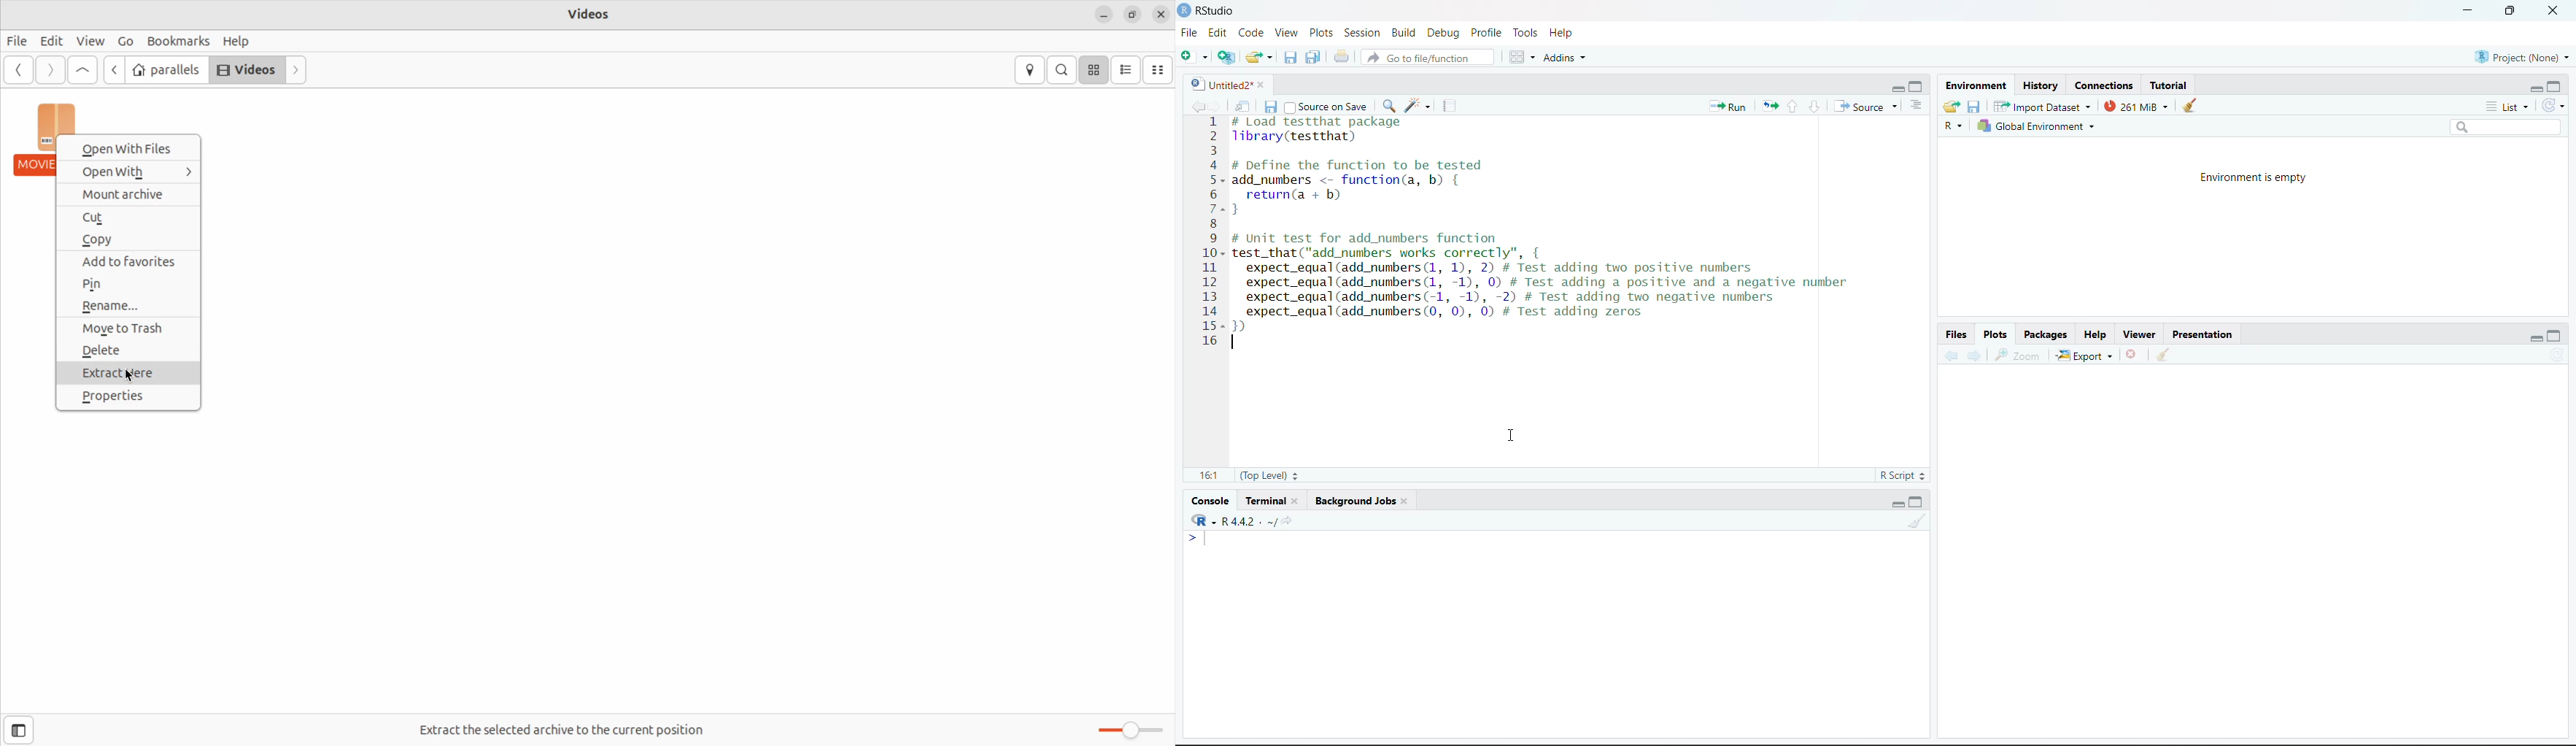 The width and height of the screenshot is (2576, 756). Describe the element at coordinates (1402, 32) in the screenshot. I see `Build` at that location.